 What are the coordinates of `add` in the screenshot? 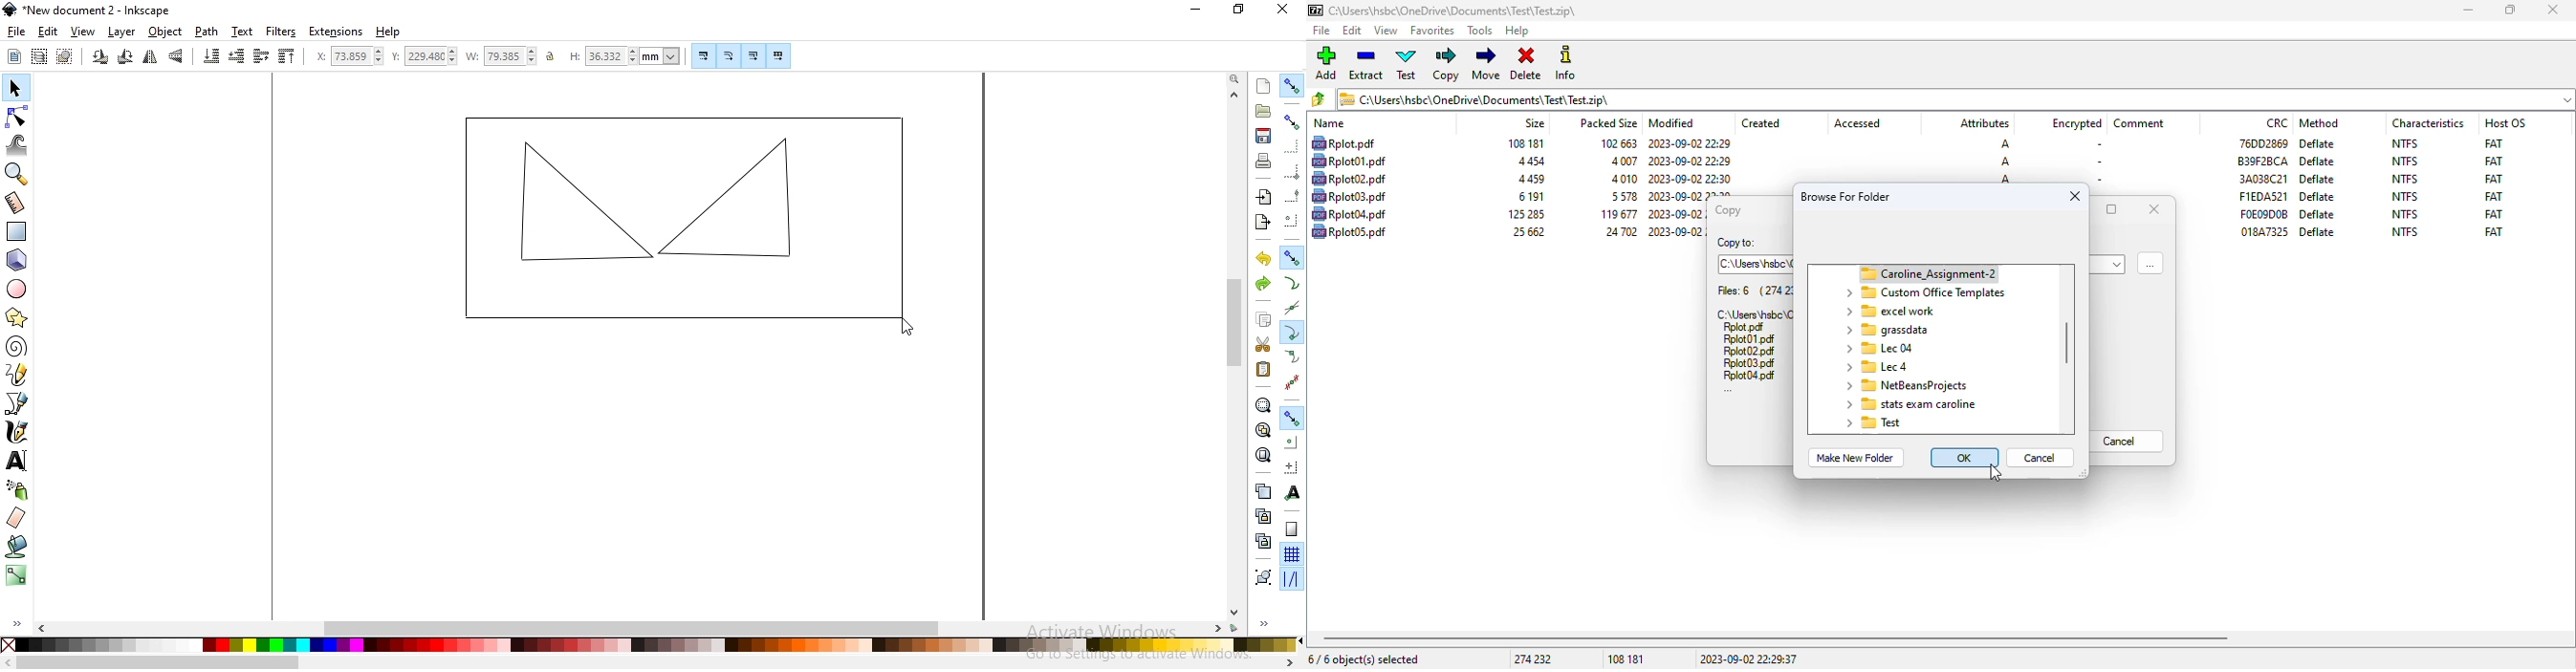 It's located at (1326, 63).